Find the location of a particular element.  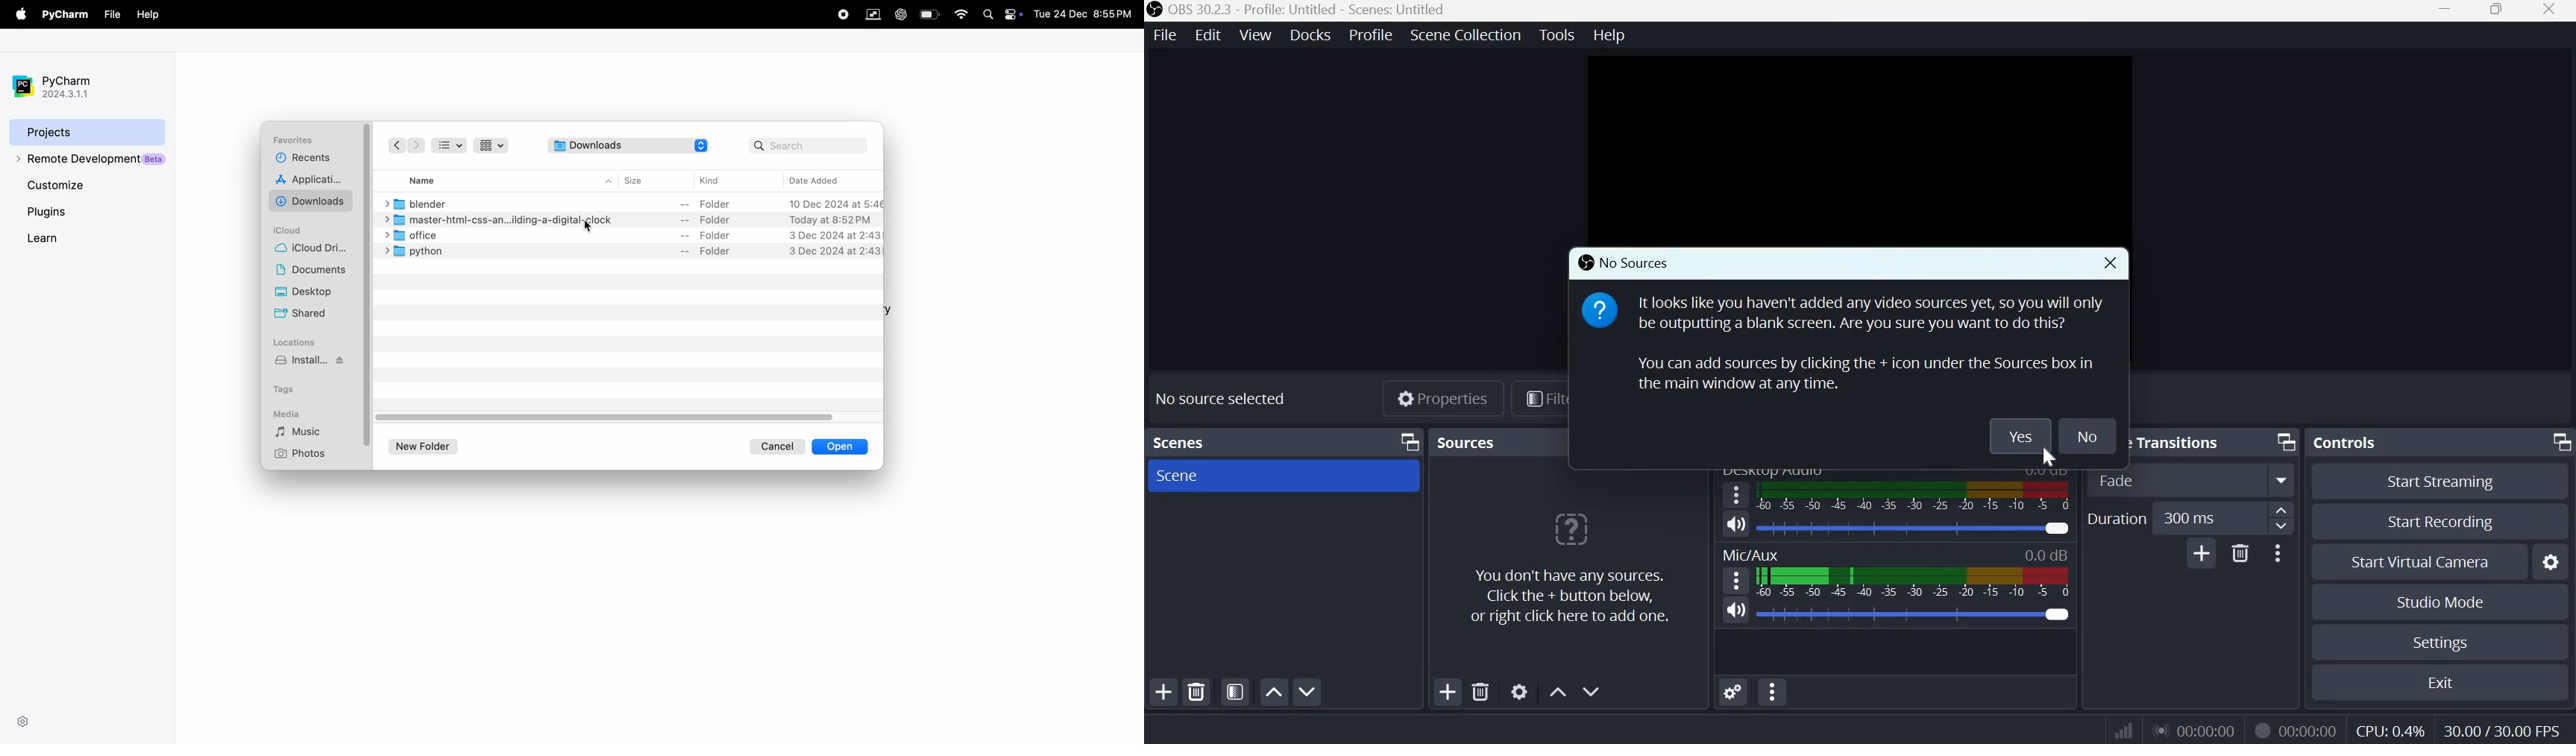

music is located at coordinates (306, 432).